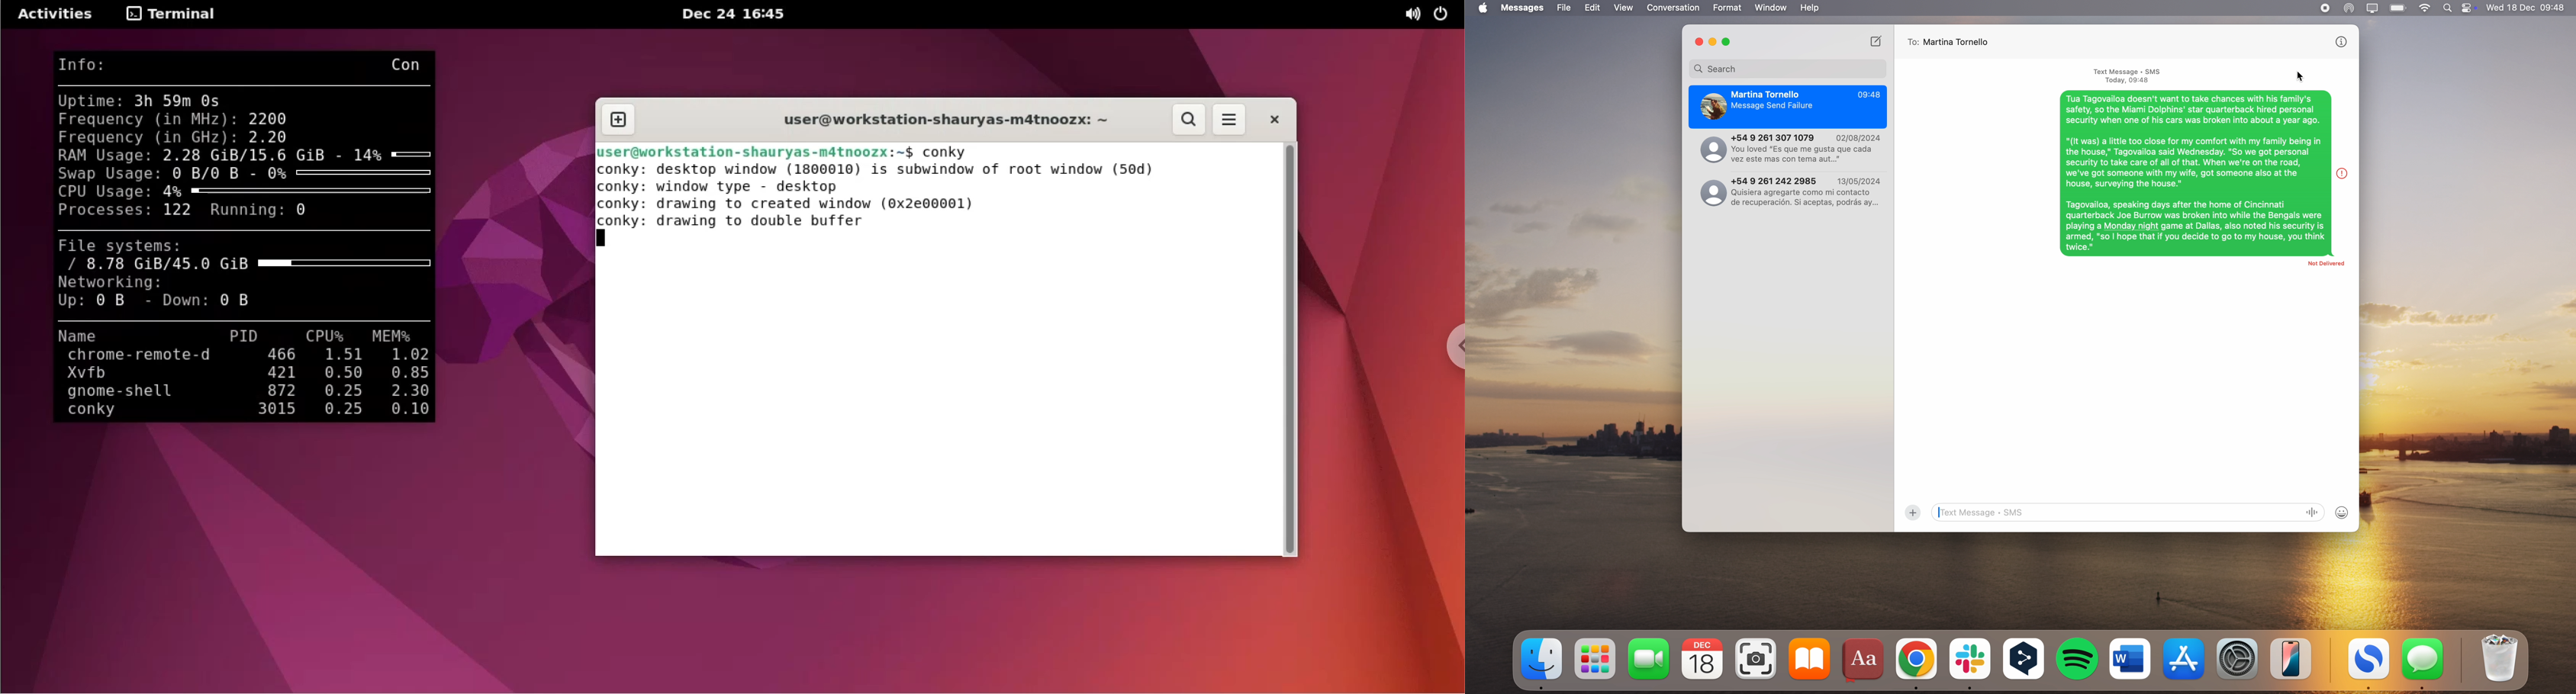  Describe the element at coordinates (2315, 513) in the screenshot. I see `voice record` at that location.